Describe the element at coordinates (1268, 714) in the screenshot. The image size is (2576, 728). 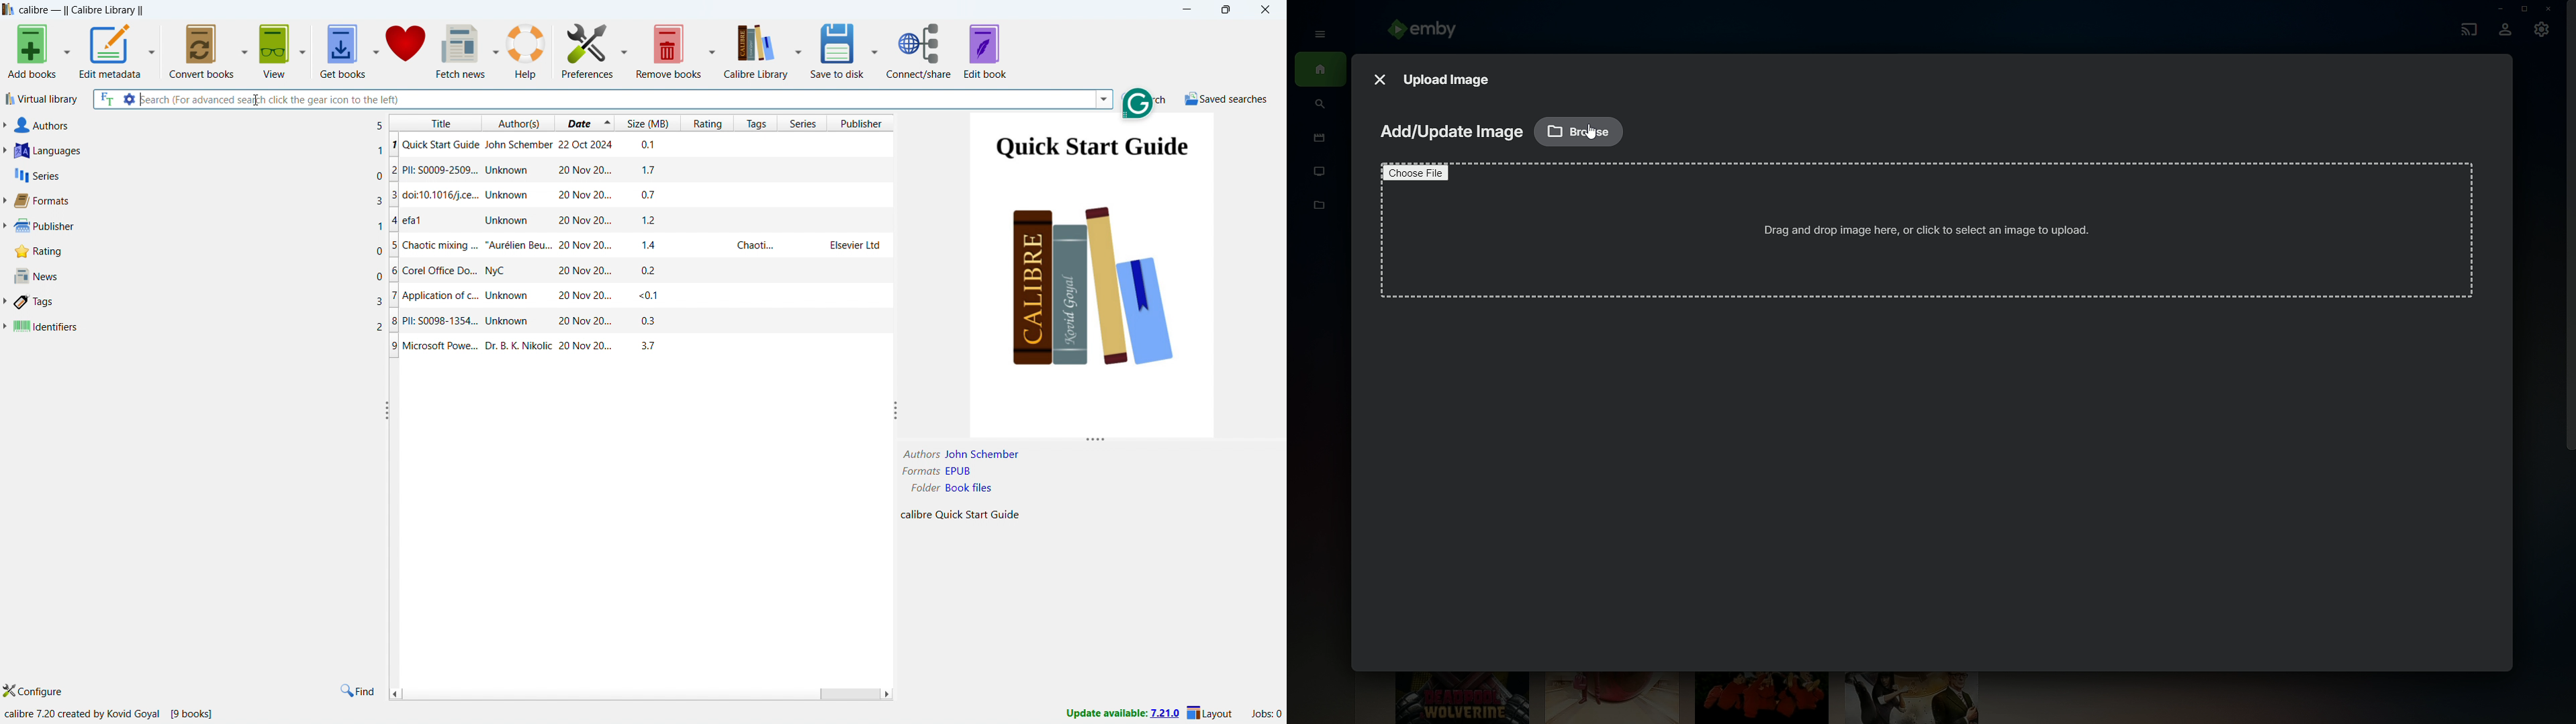
I see `active jobs` at that location.